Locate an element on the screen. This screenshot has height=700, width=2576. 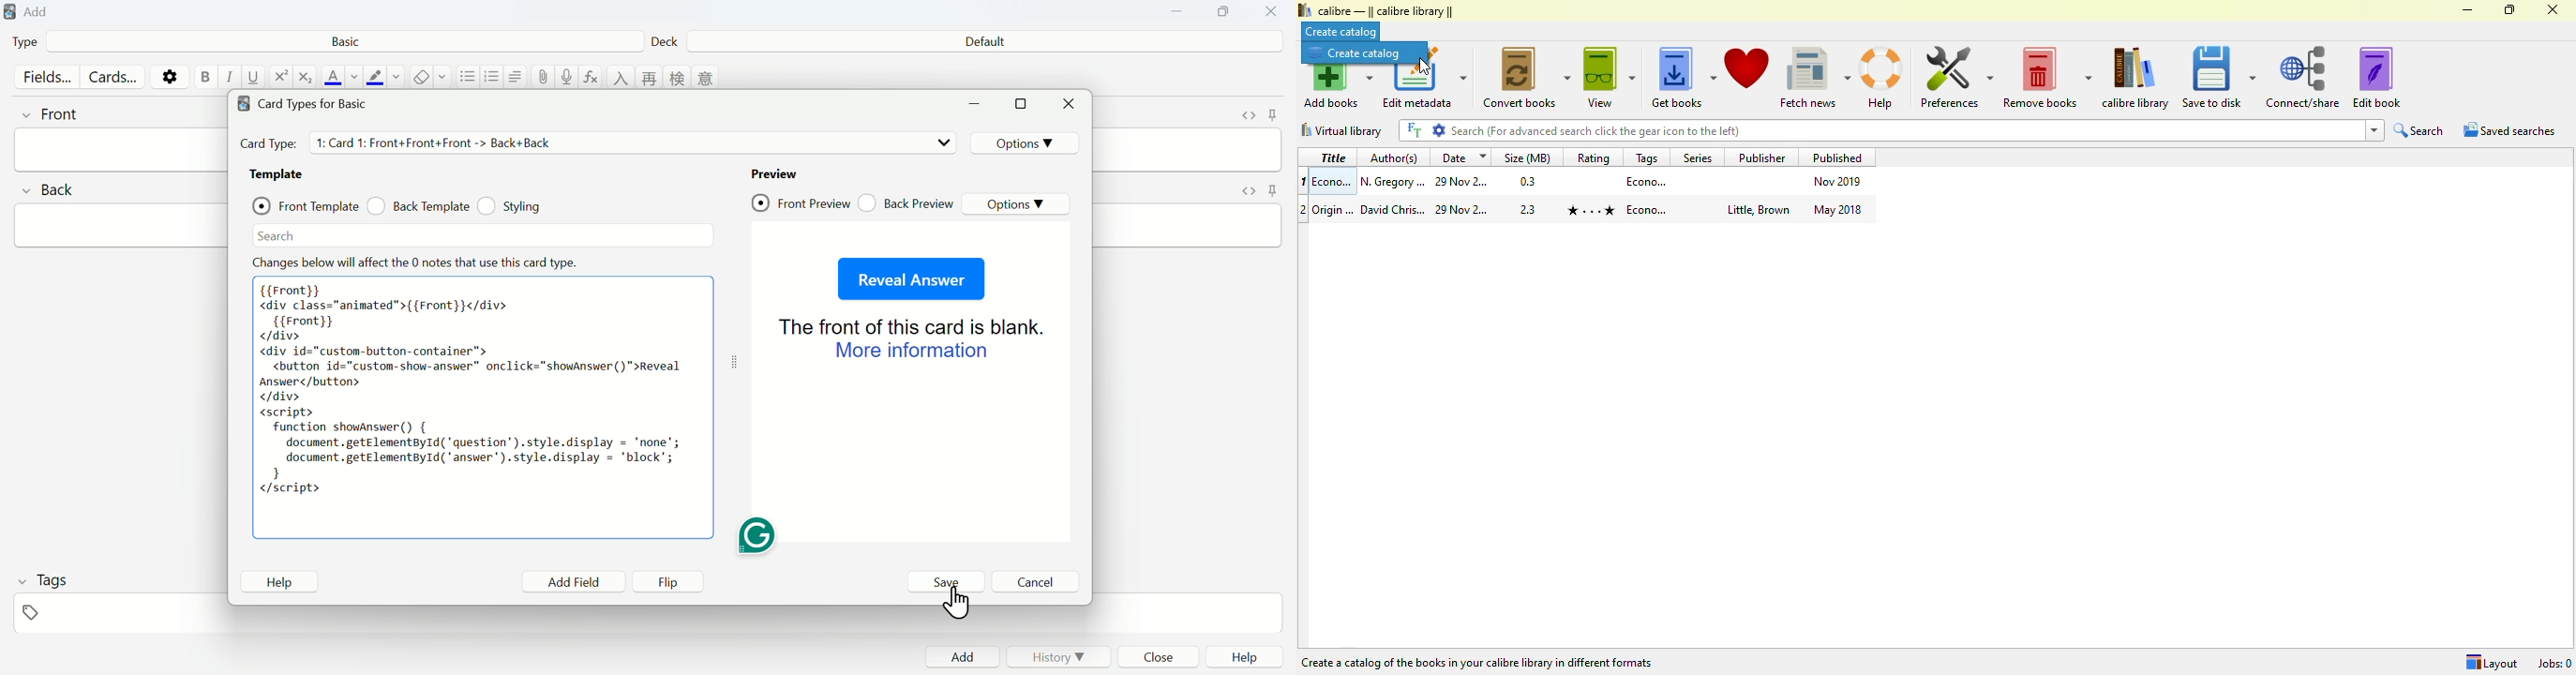
Close is located at coordinates (1274, 18).